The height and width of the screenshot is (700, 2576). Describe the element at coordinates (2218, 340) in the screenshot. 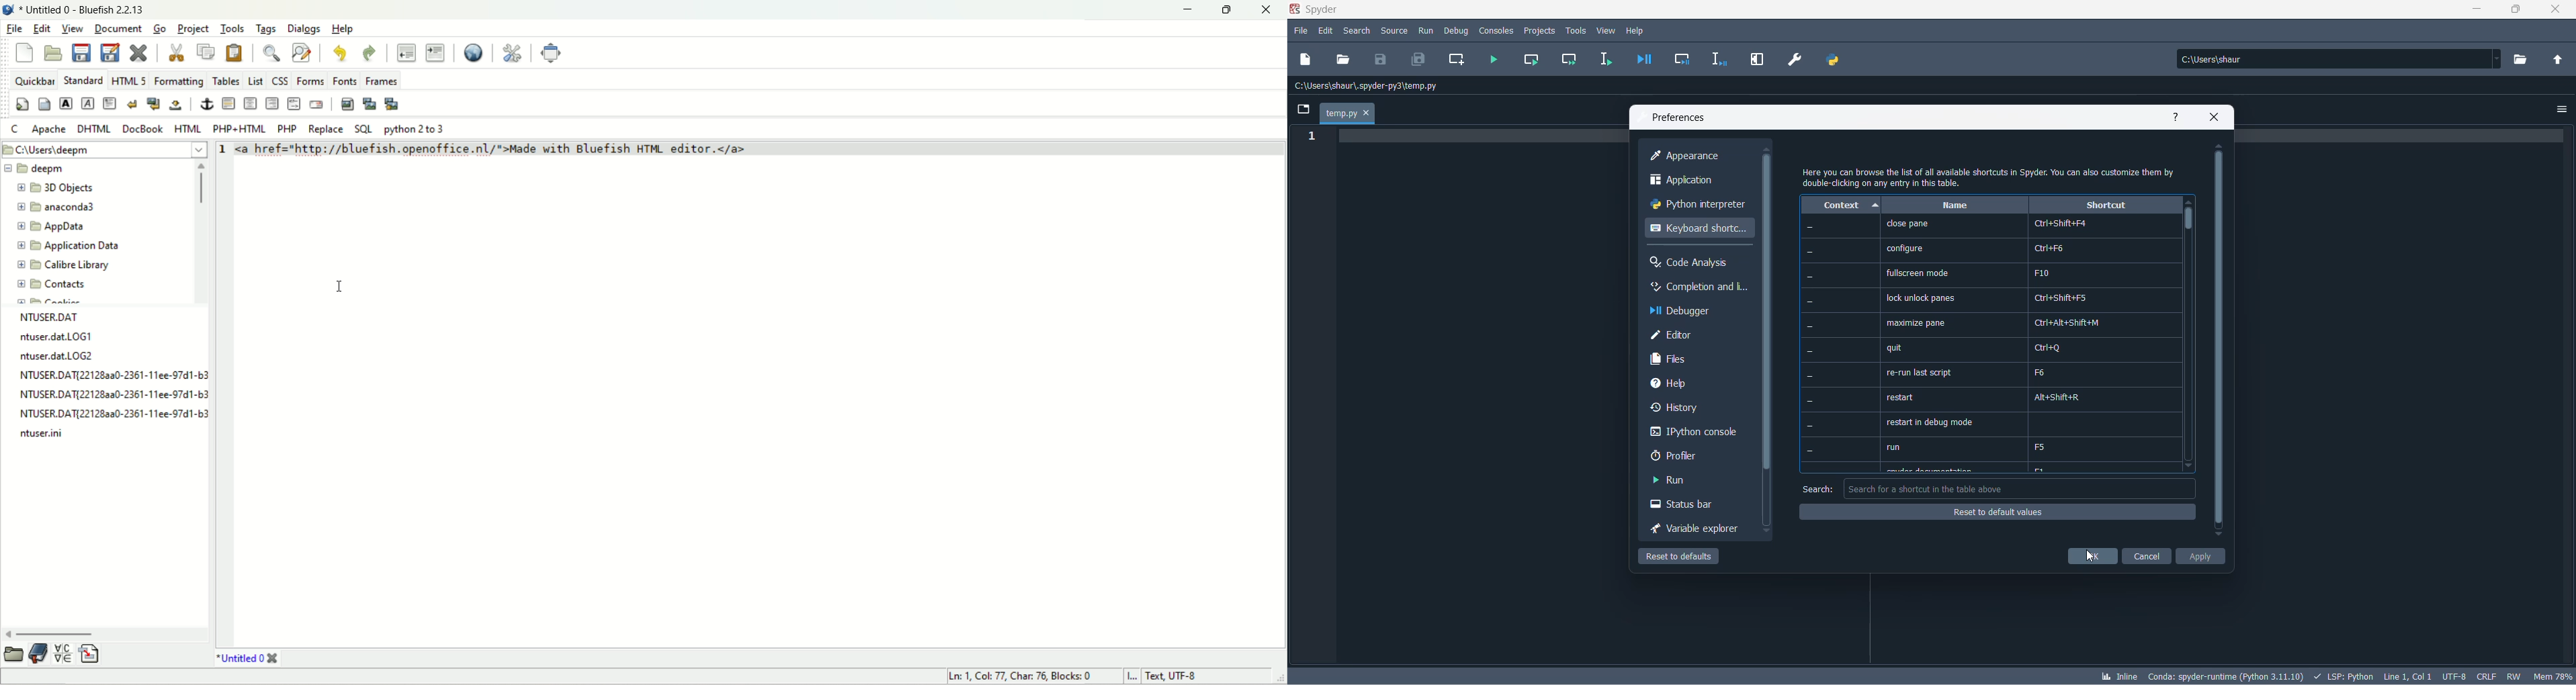

I see `scrollbar` at that location.